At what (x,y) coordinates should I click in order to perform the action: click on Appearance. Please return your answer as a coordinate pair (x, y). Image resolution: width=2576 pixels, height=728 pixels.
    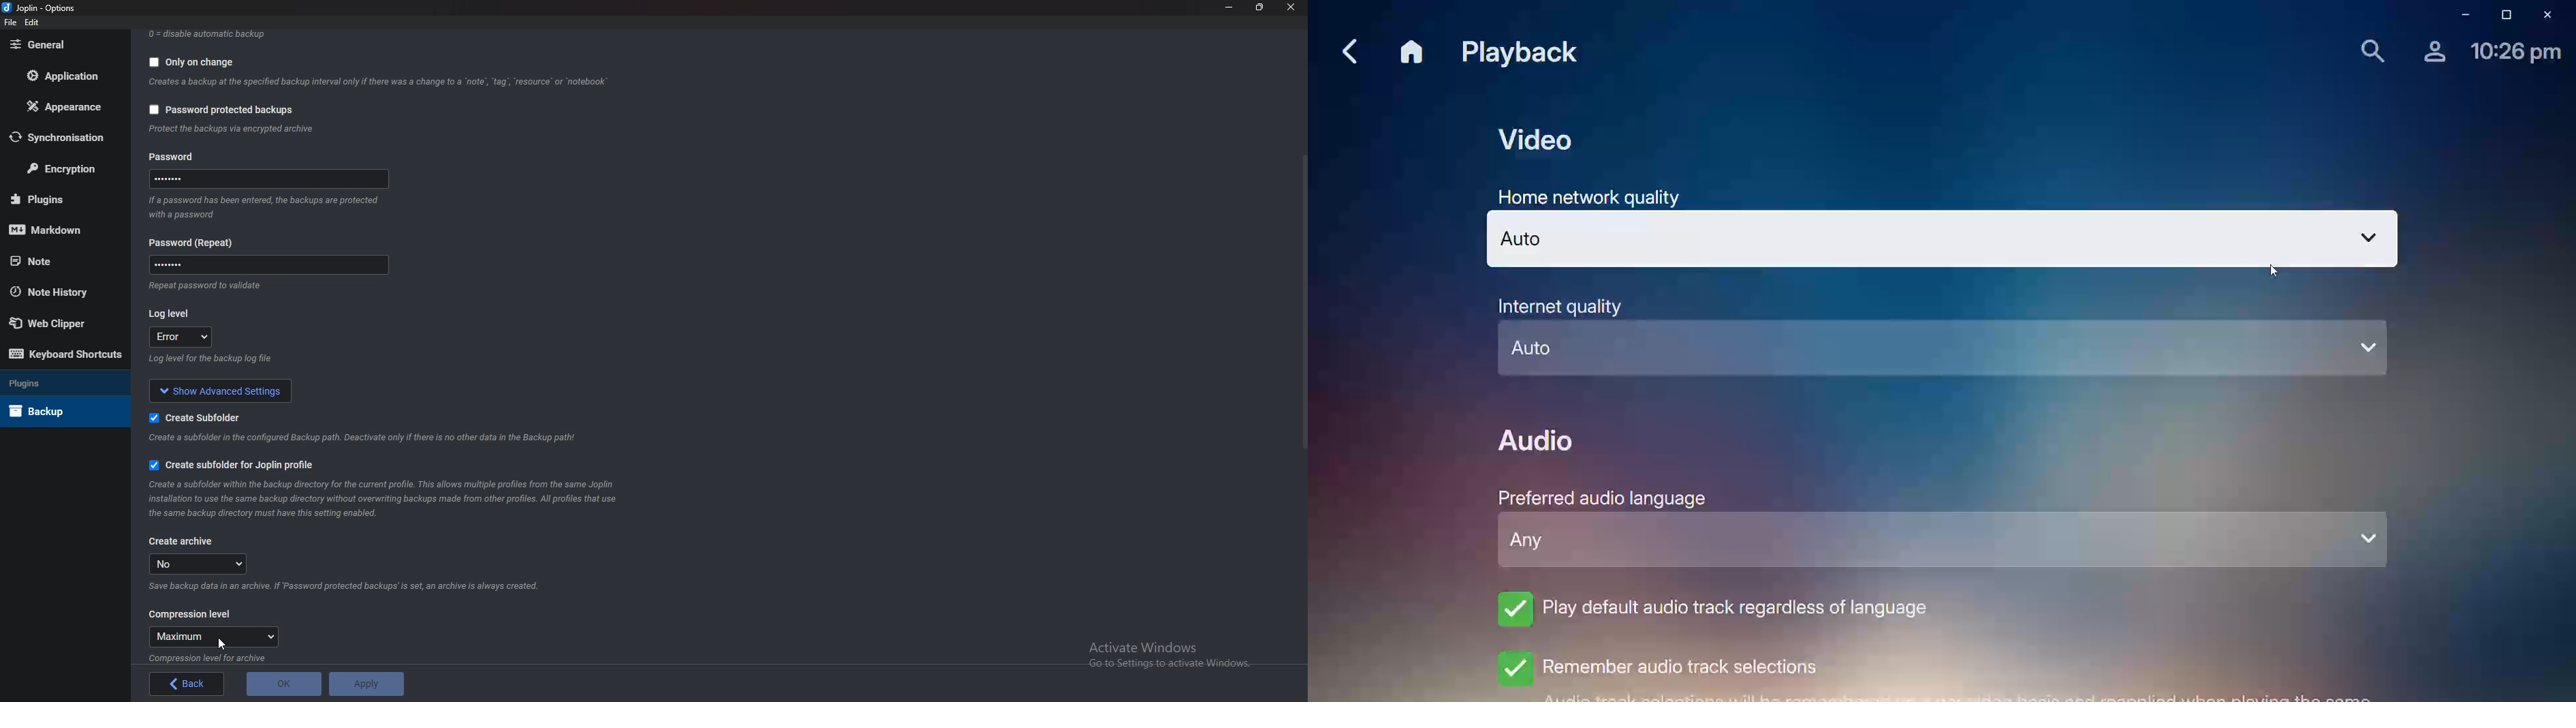
    Looking at the image, I should click on (68, 105).